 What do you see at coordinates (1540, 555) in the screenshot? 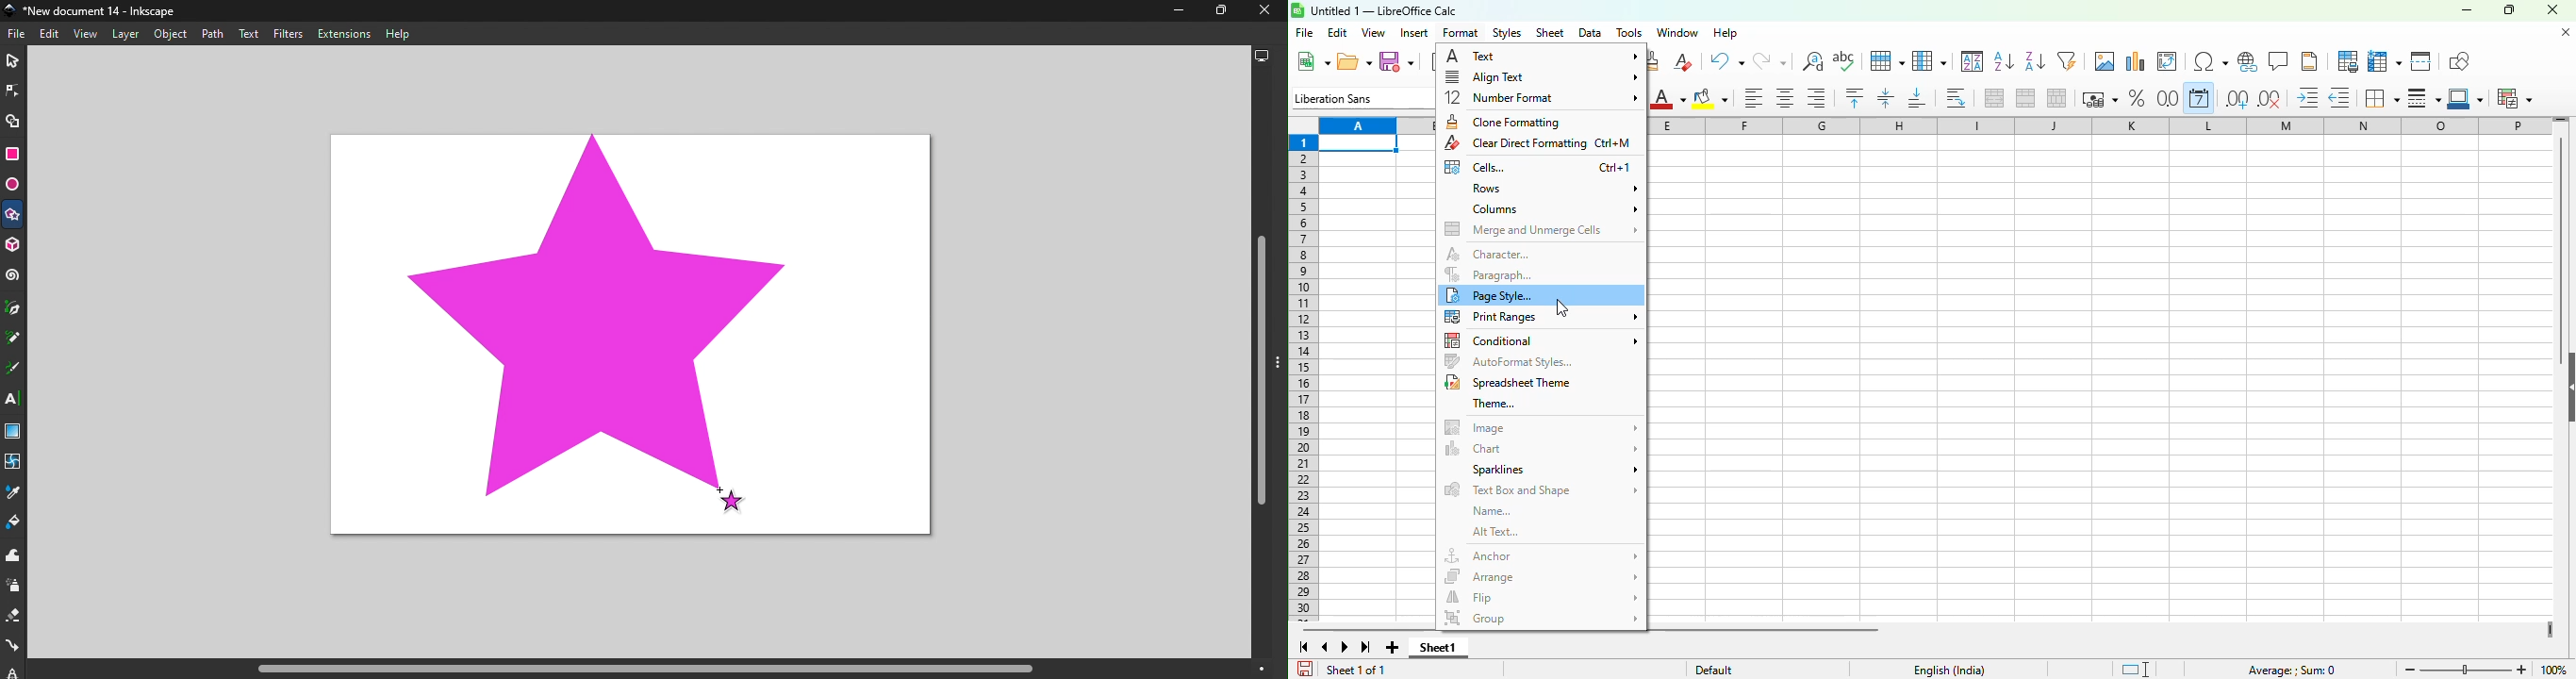
I see `anchor` at bounding box center [1540, 555].